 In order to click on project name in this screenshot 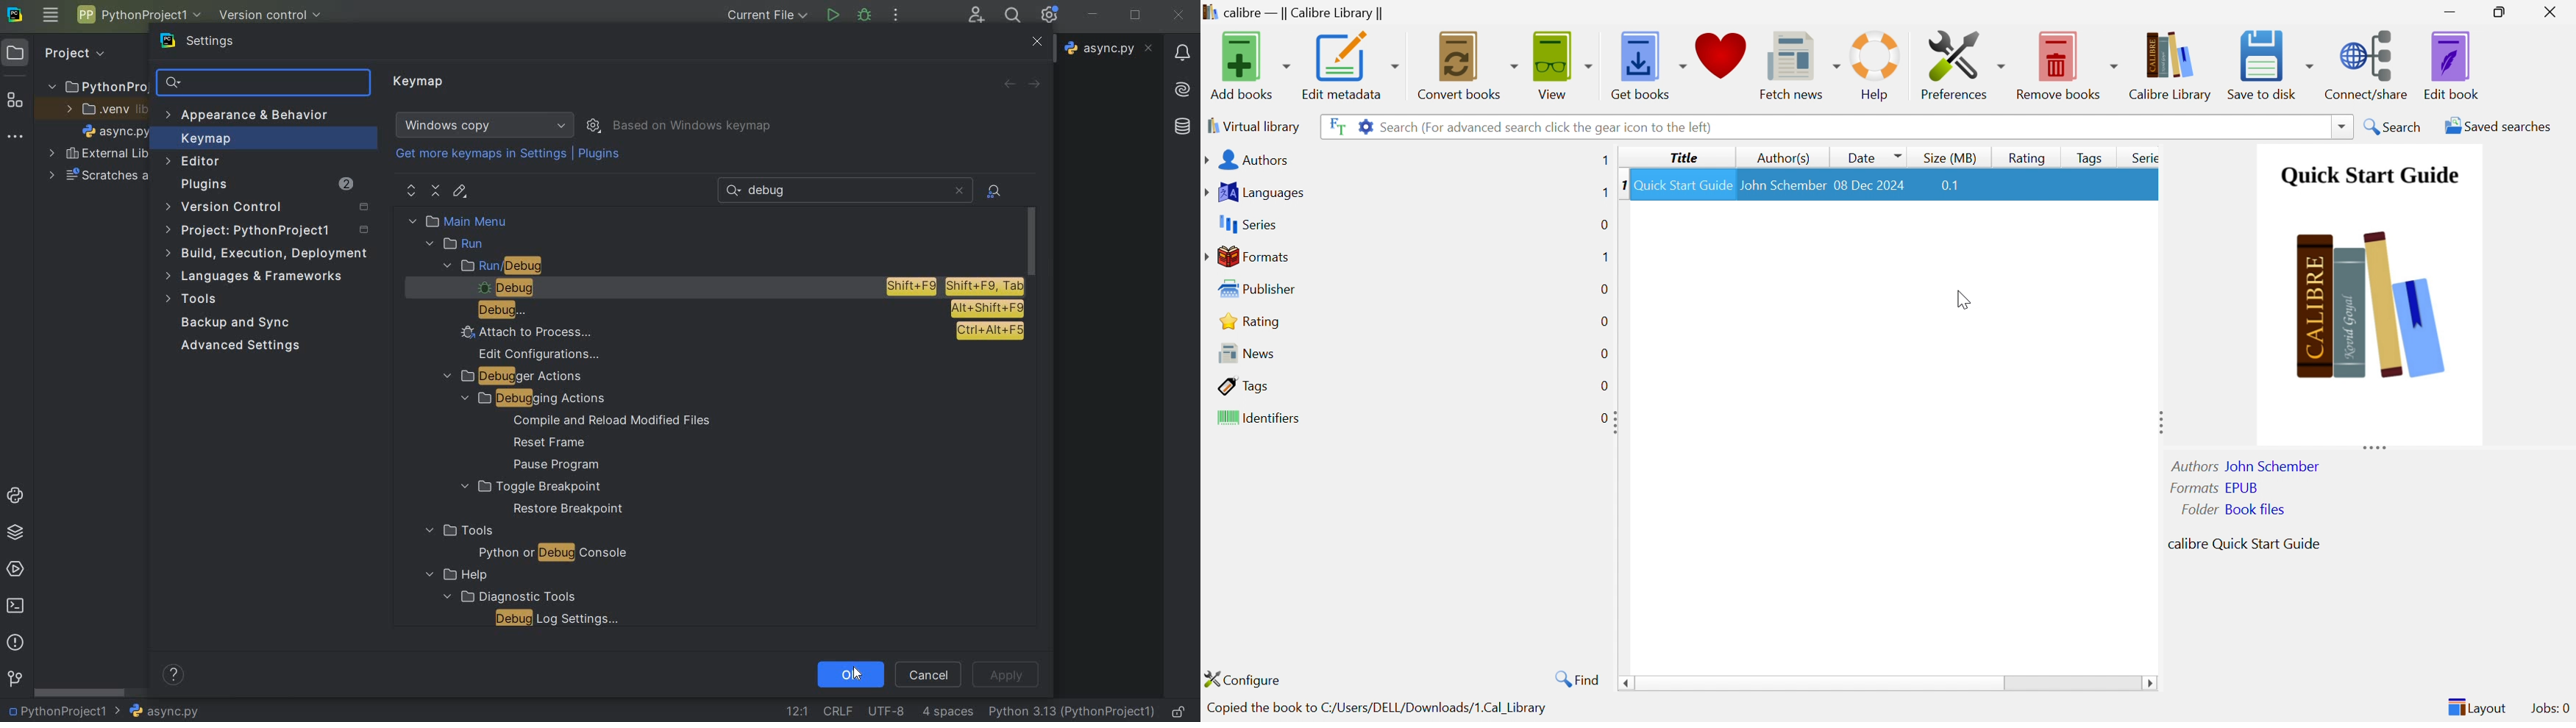, I will do `click(138, 15)`.